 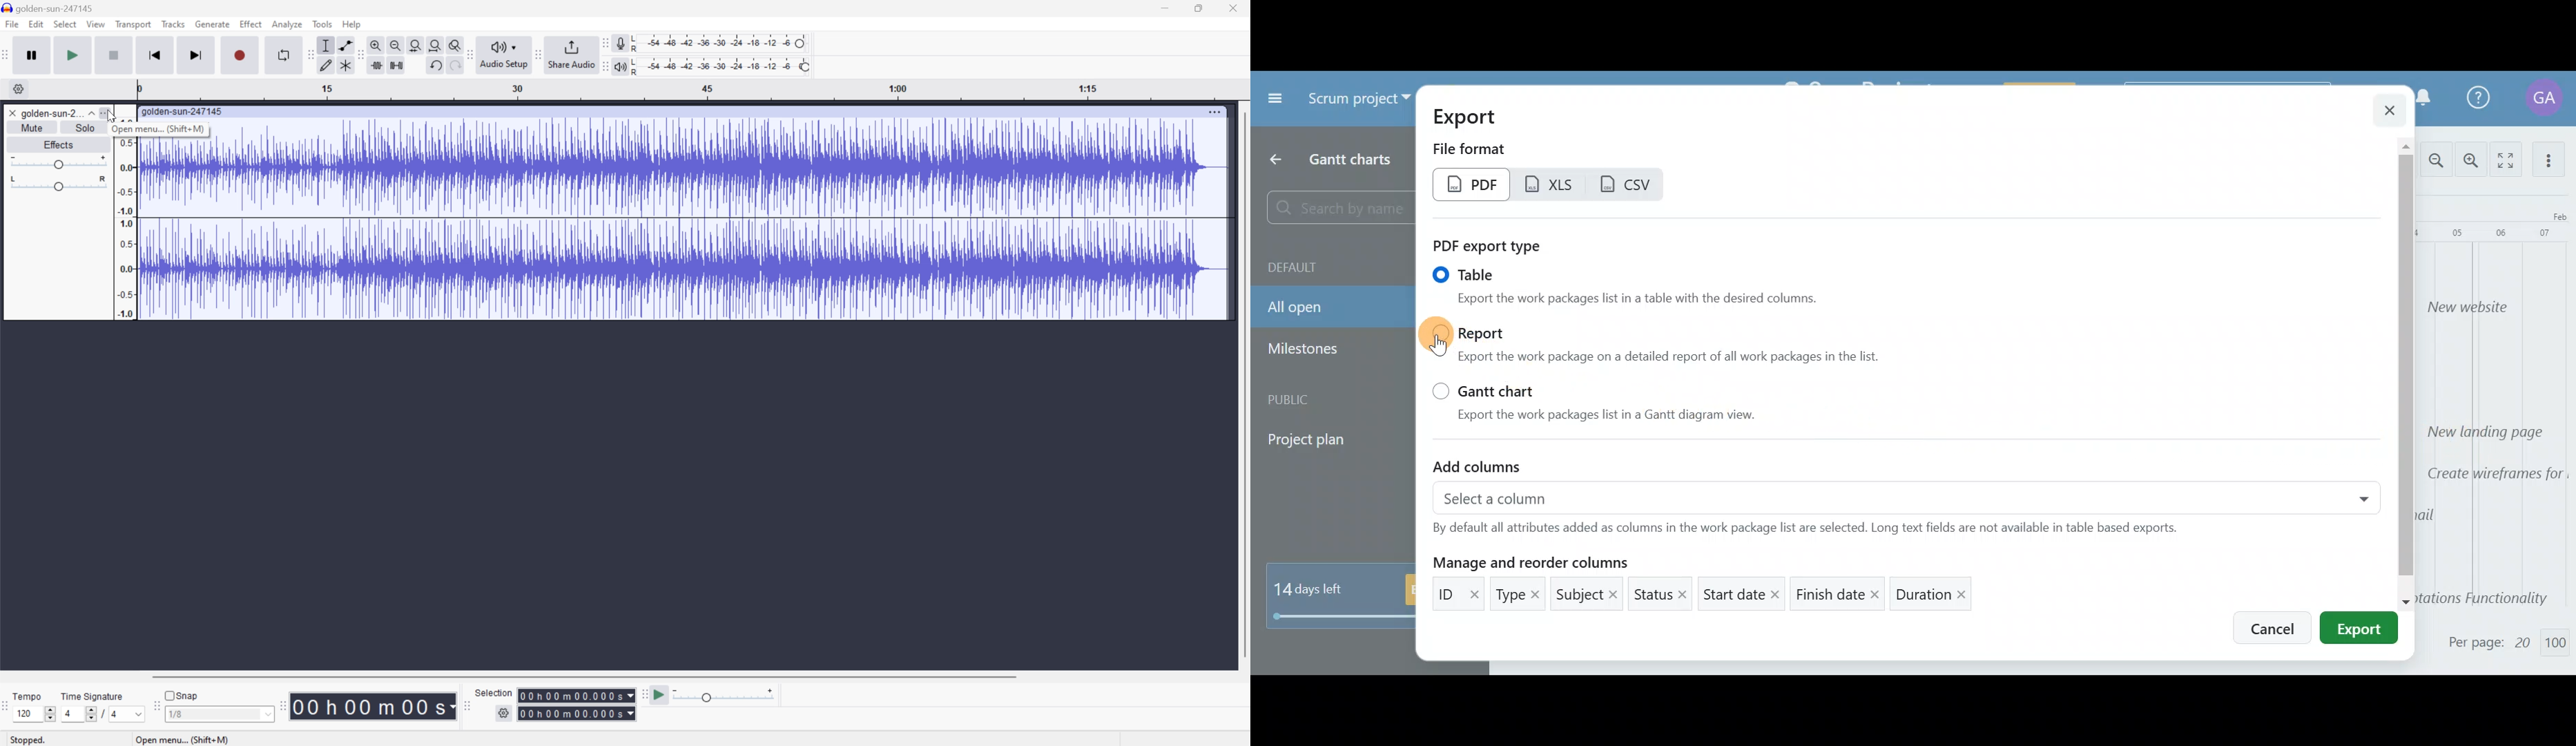 I want to click on Transport, so click(x=134, y=24).